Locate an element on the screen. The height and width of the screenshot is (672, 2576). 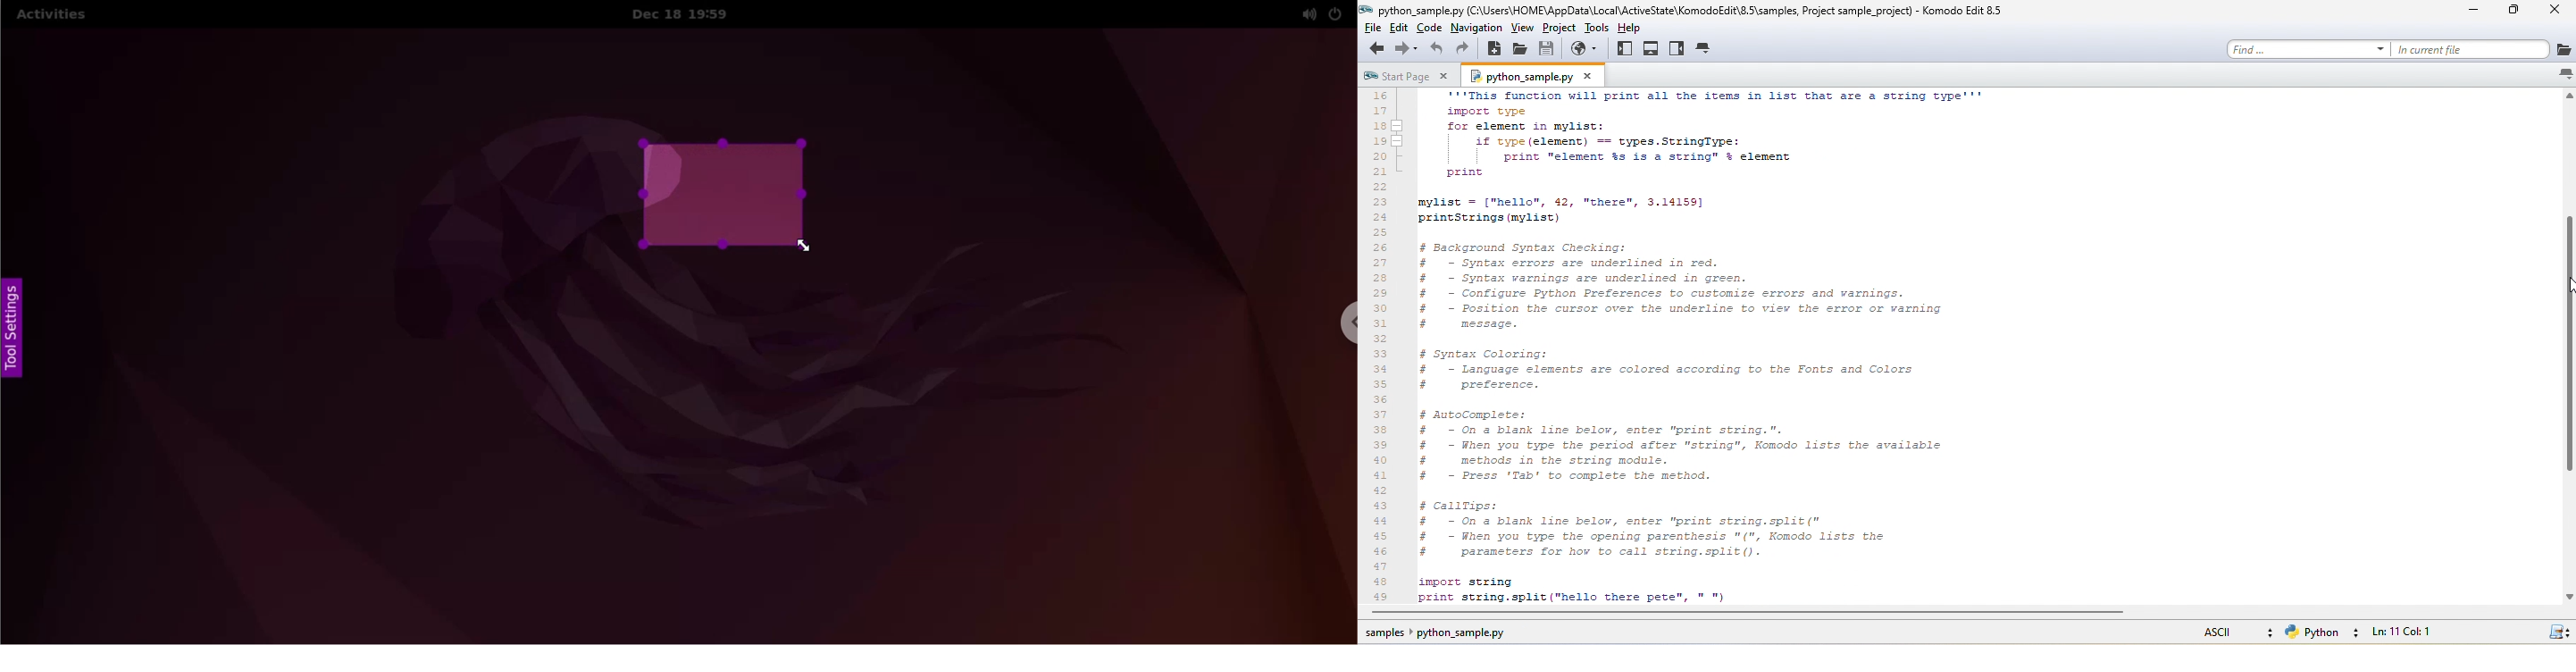
close is located at coordinates (2558, 12).